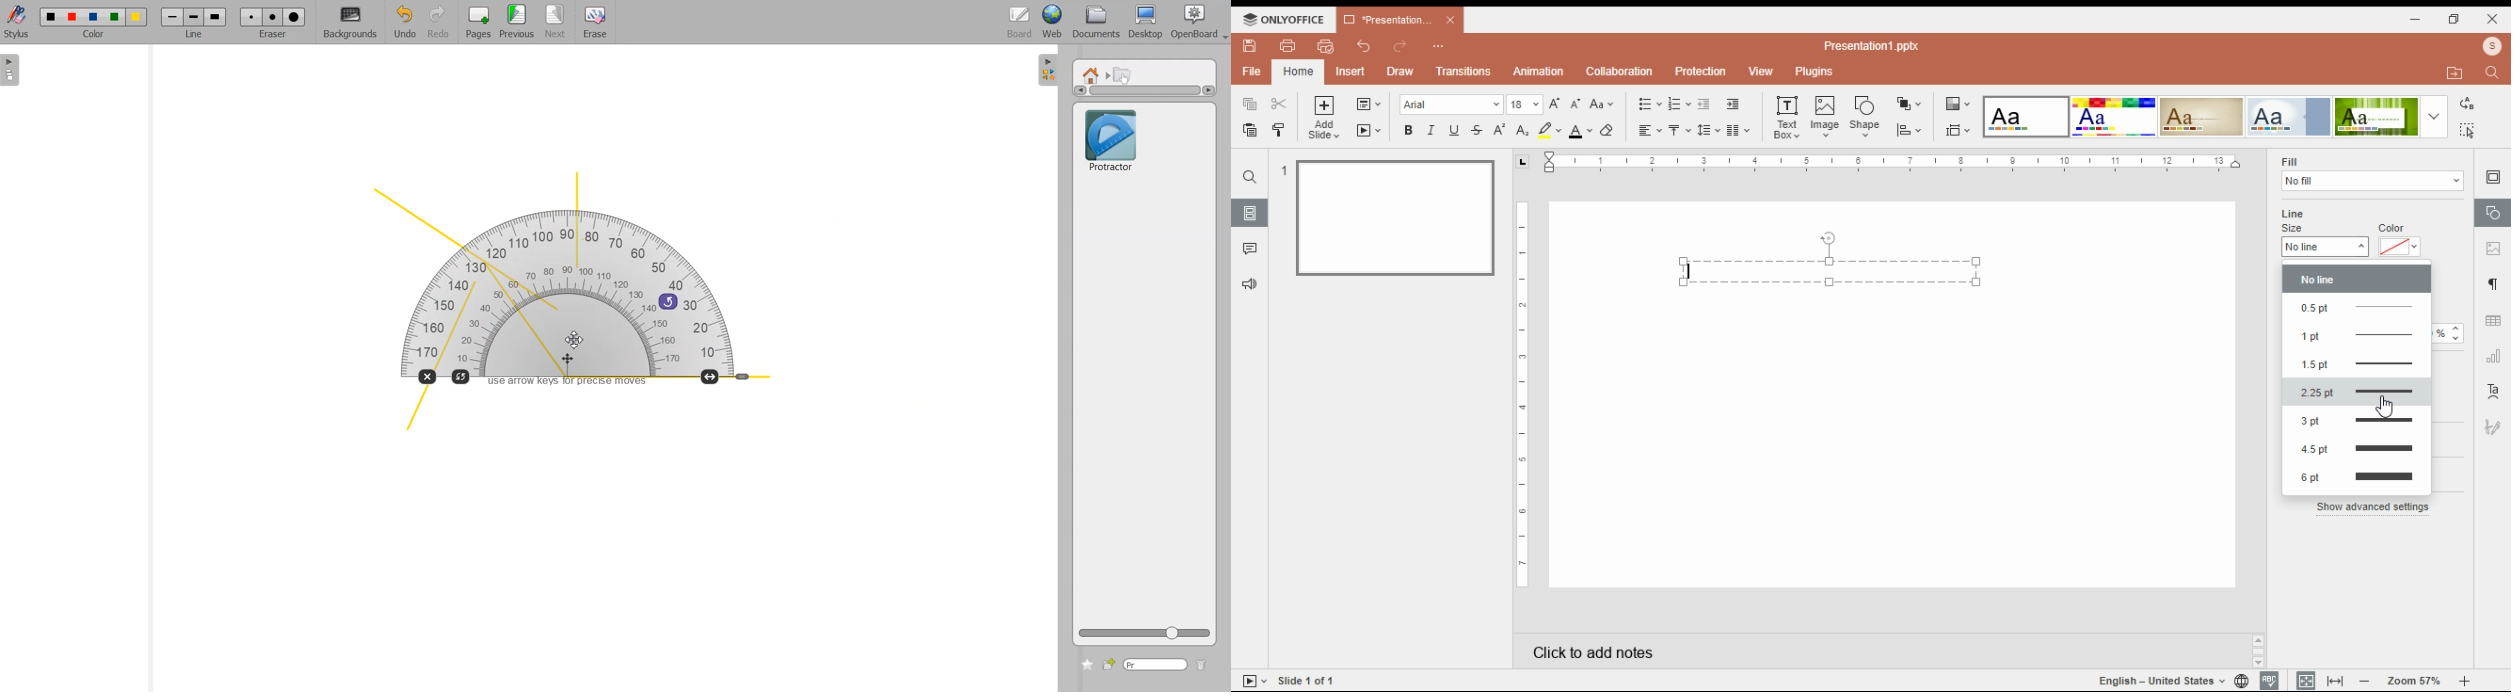  I want to click on superscript, so click(1499, 130).